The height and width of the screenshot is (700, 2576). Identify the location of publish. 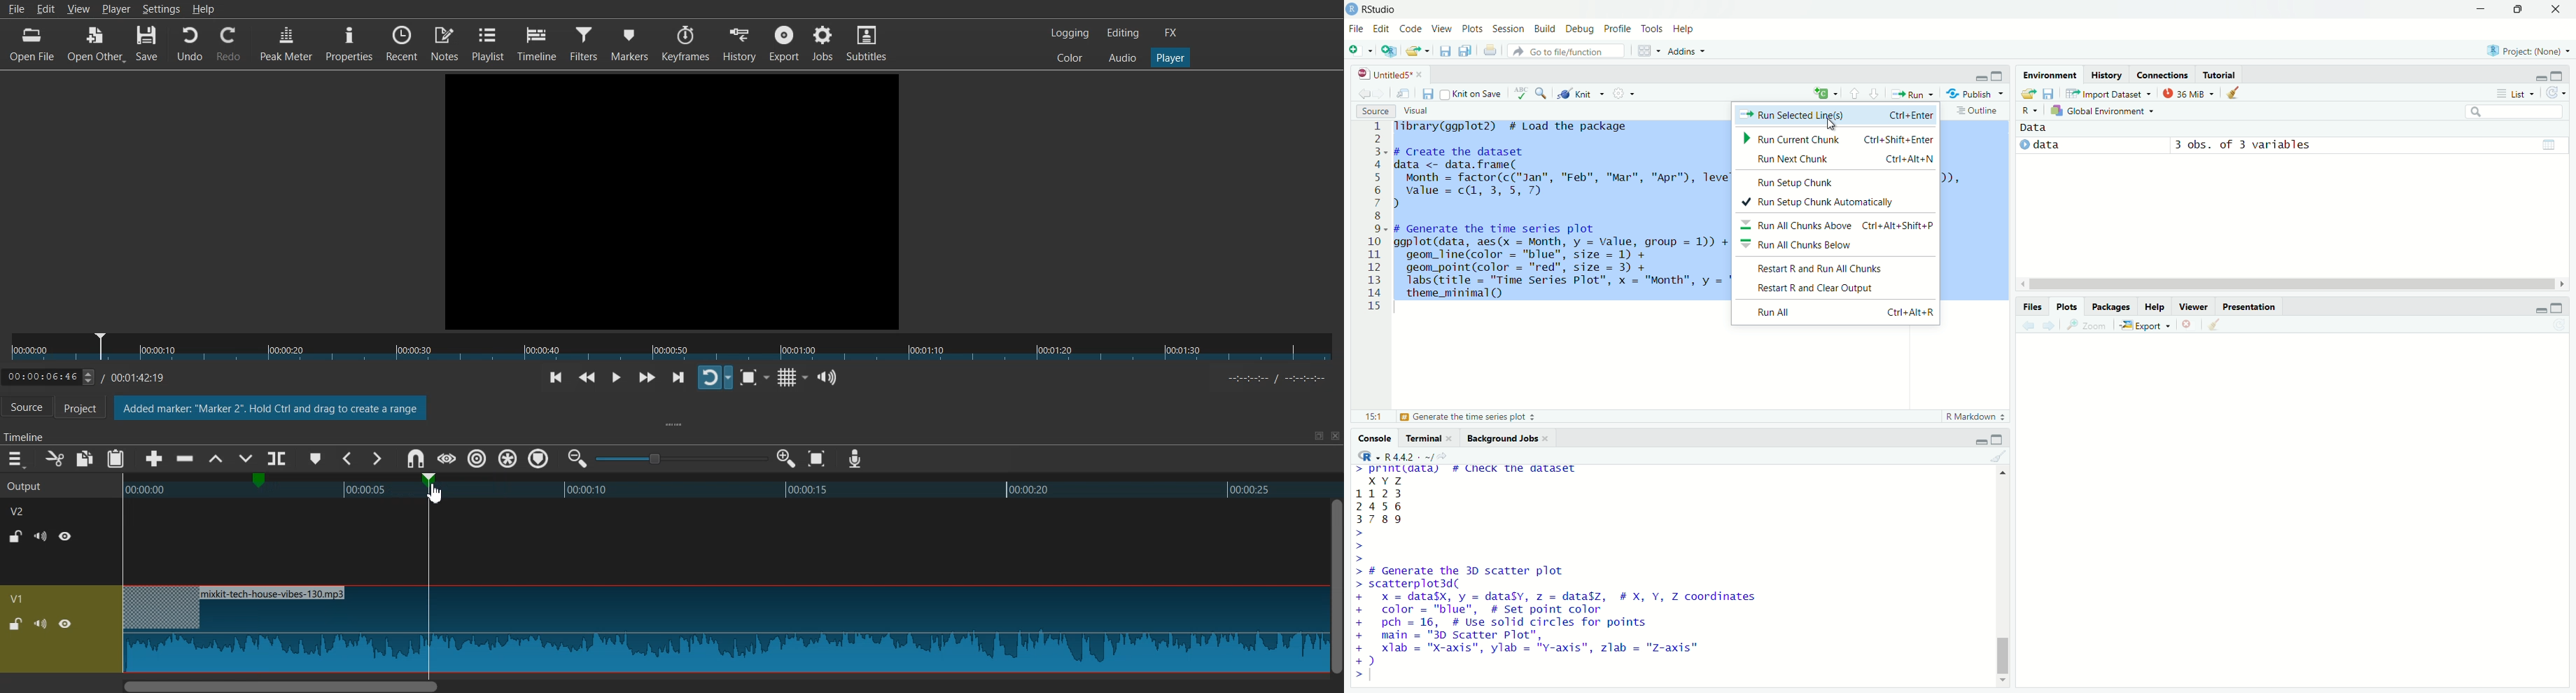
(1977, 92).